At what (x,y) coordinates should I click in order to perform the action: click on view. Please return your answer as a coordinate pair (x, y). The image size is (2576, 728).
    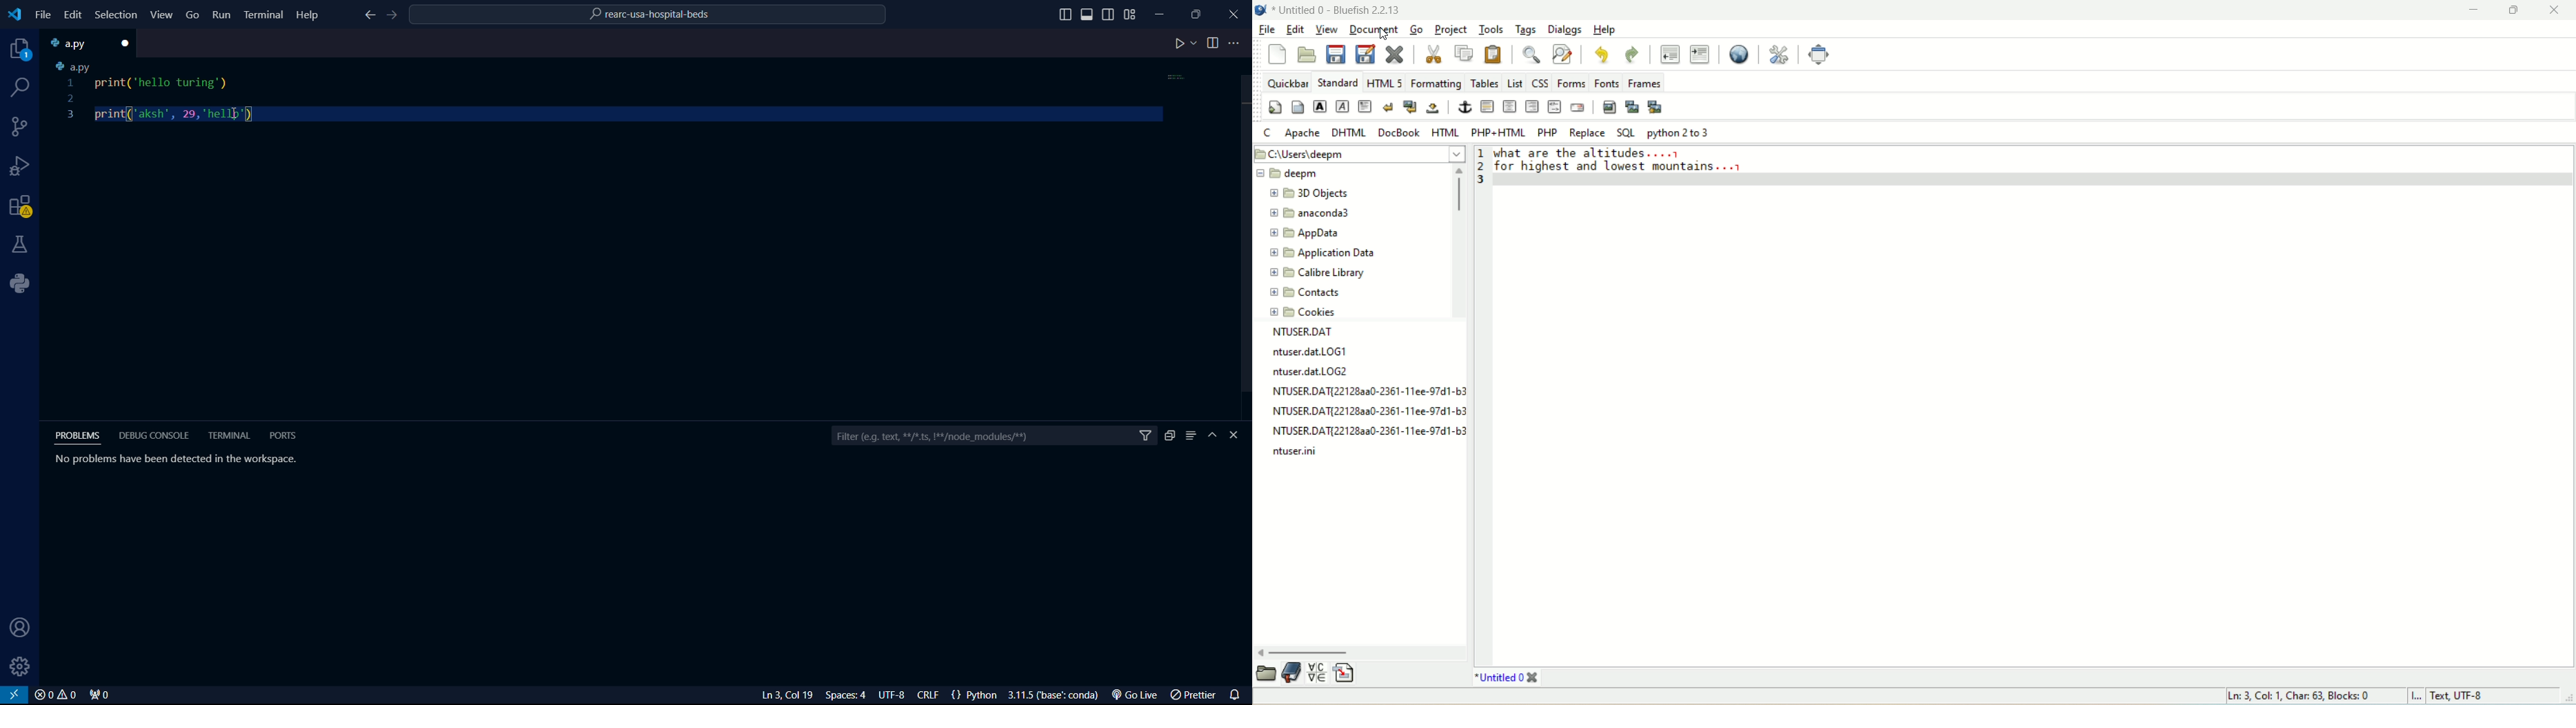
    Looking at the image, I should click on (1326, 29).